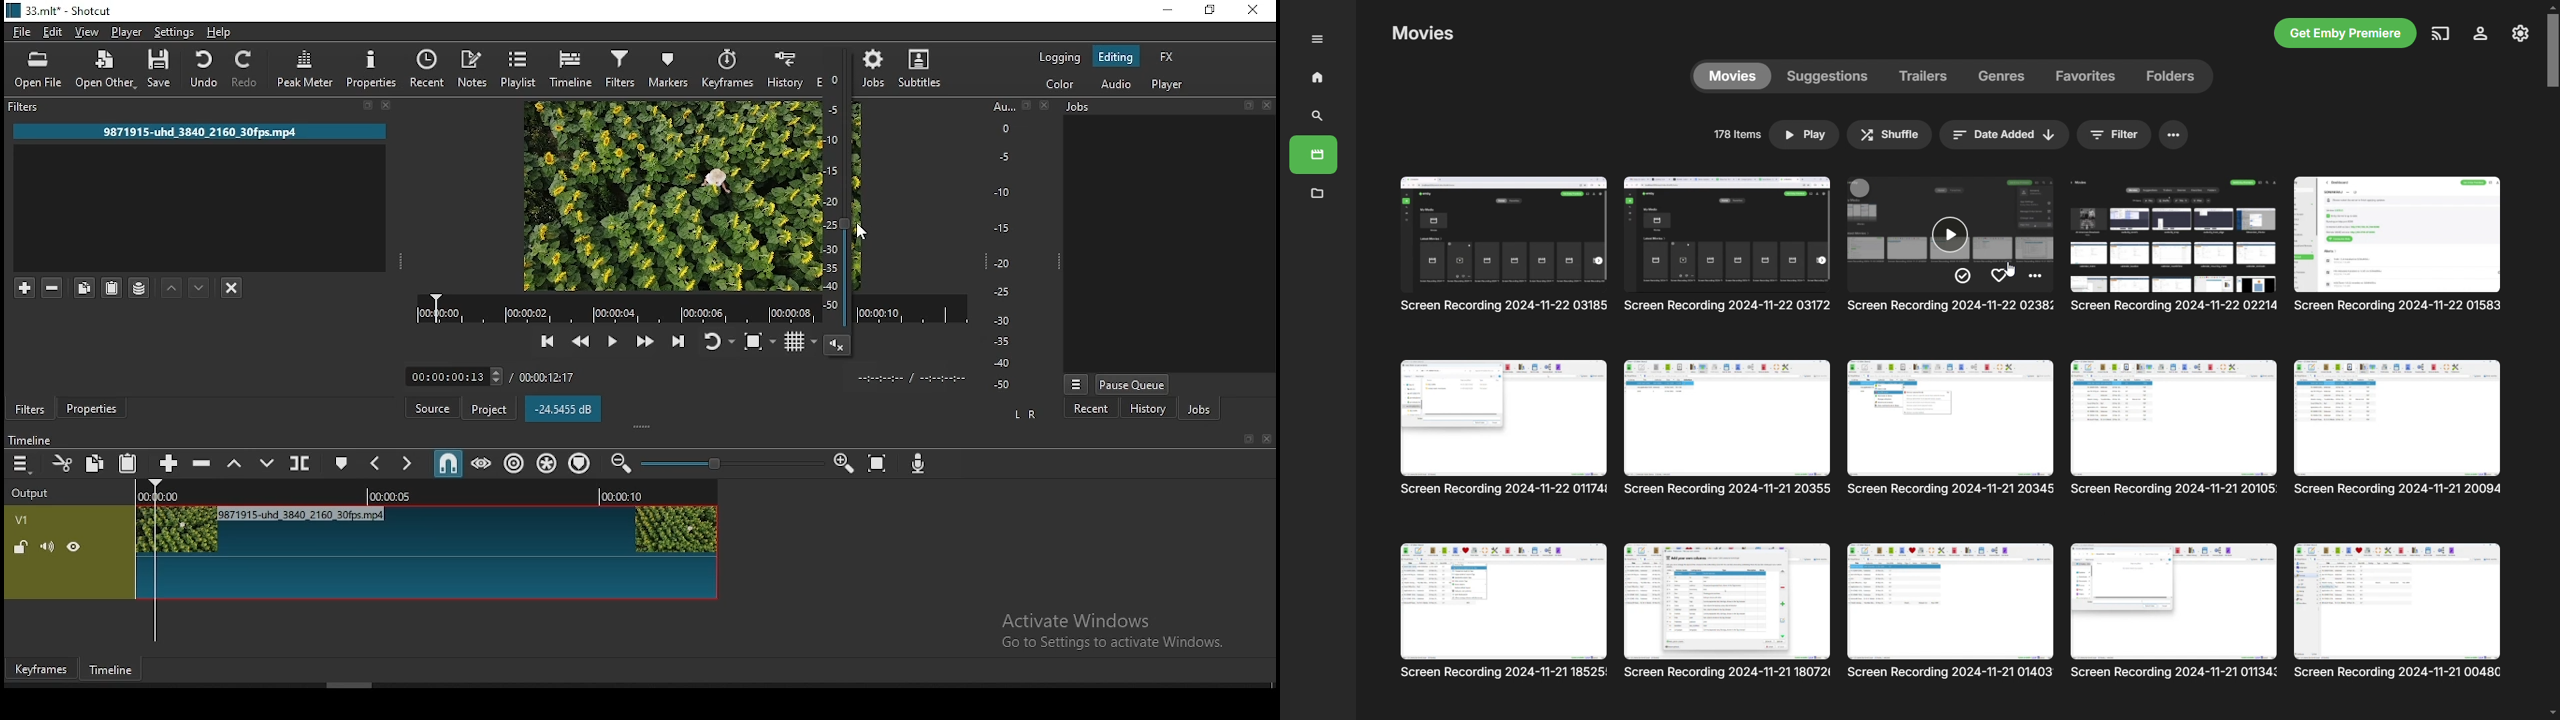 The image size is (2576, 728). I want to click on close, so click(389, 106).